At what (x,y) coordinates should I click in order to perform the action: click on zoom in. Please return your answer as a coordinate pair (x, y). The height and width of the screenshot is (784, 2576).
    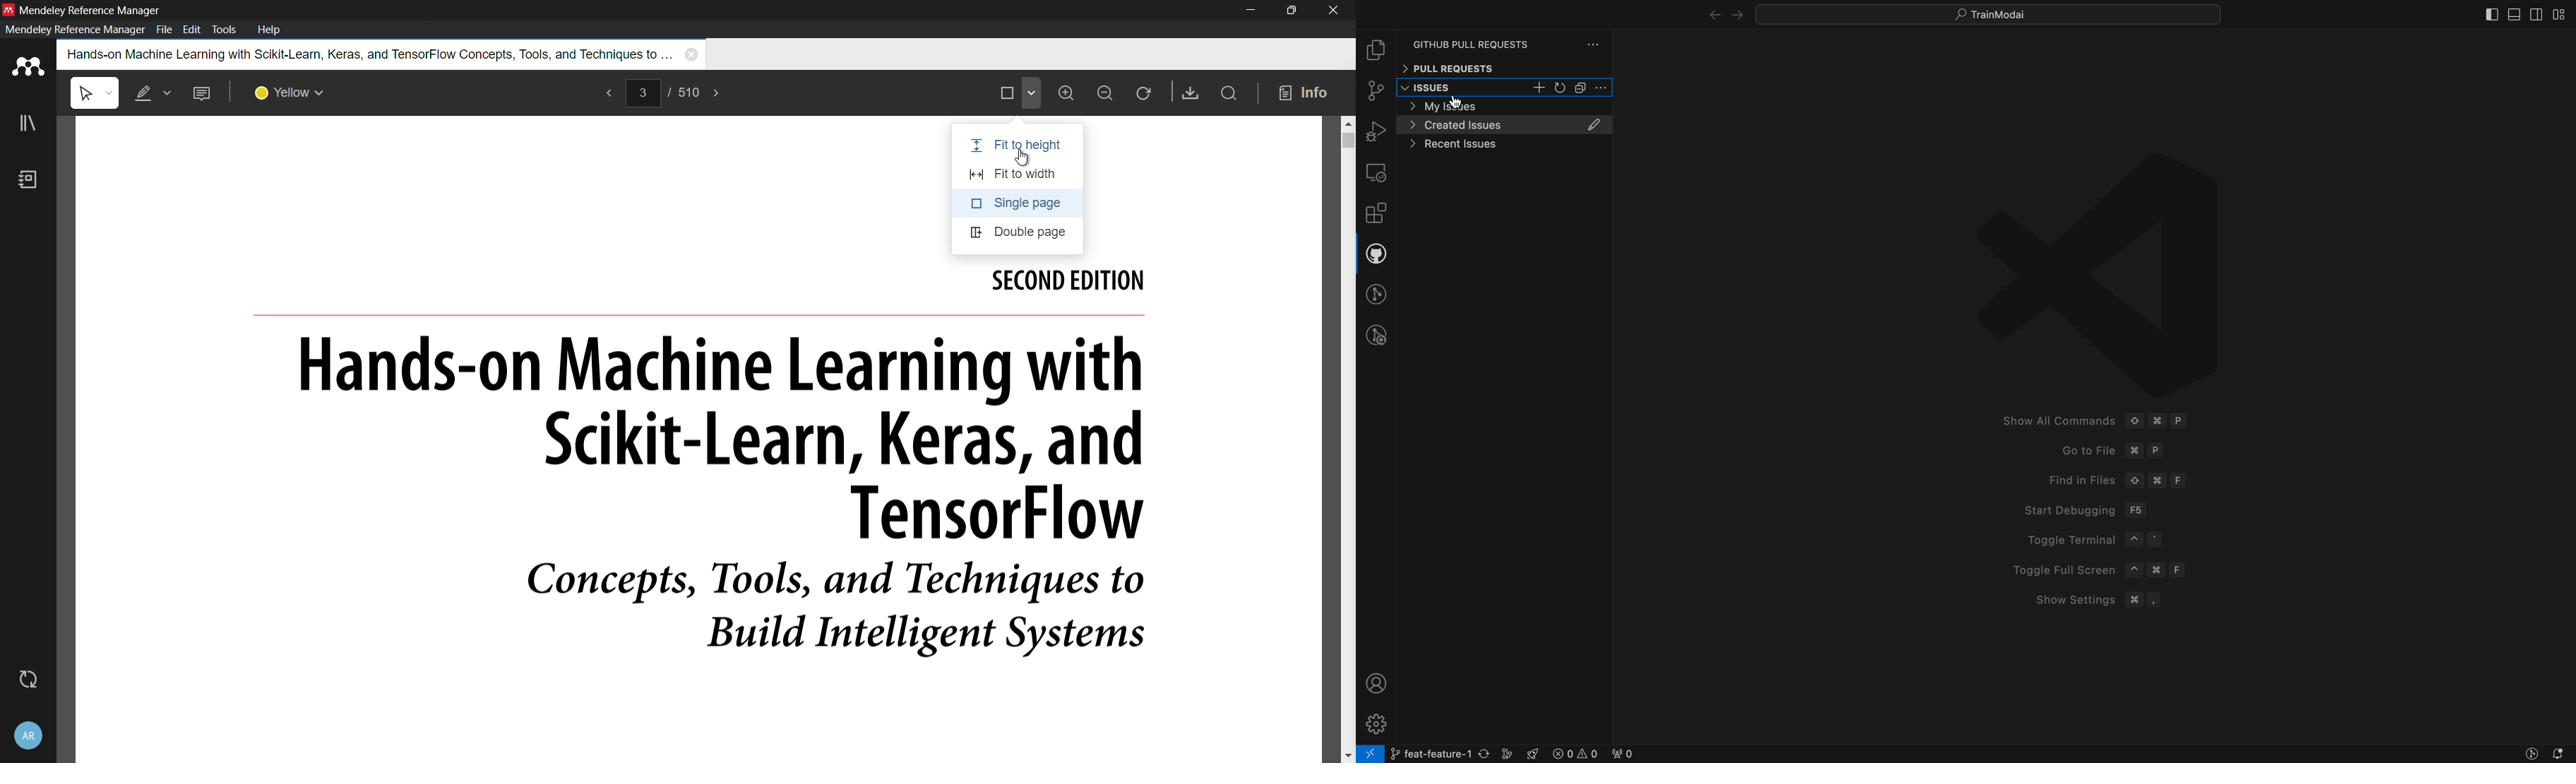
    Looking at the image, I should click on (1069, 93).